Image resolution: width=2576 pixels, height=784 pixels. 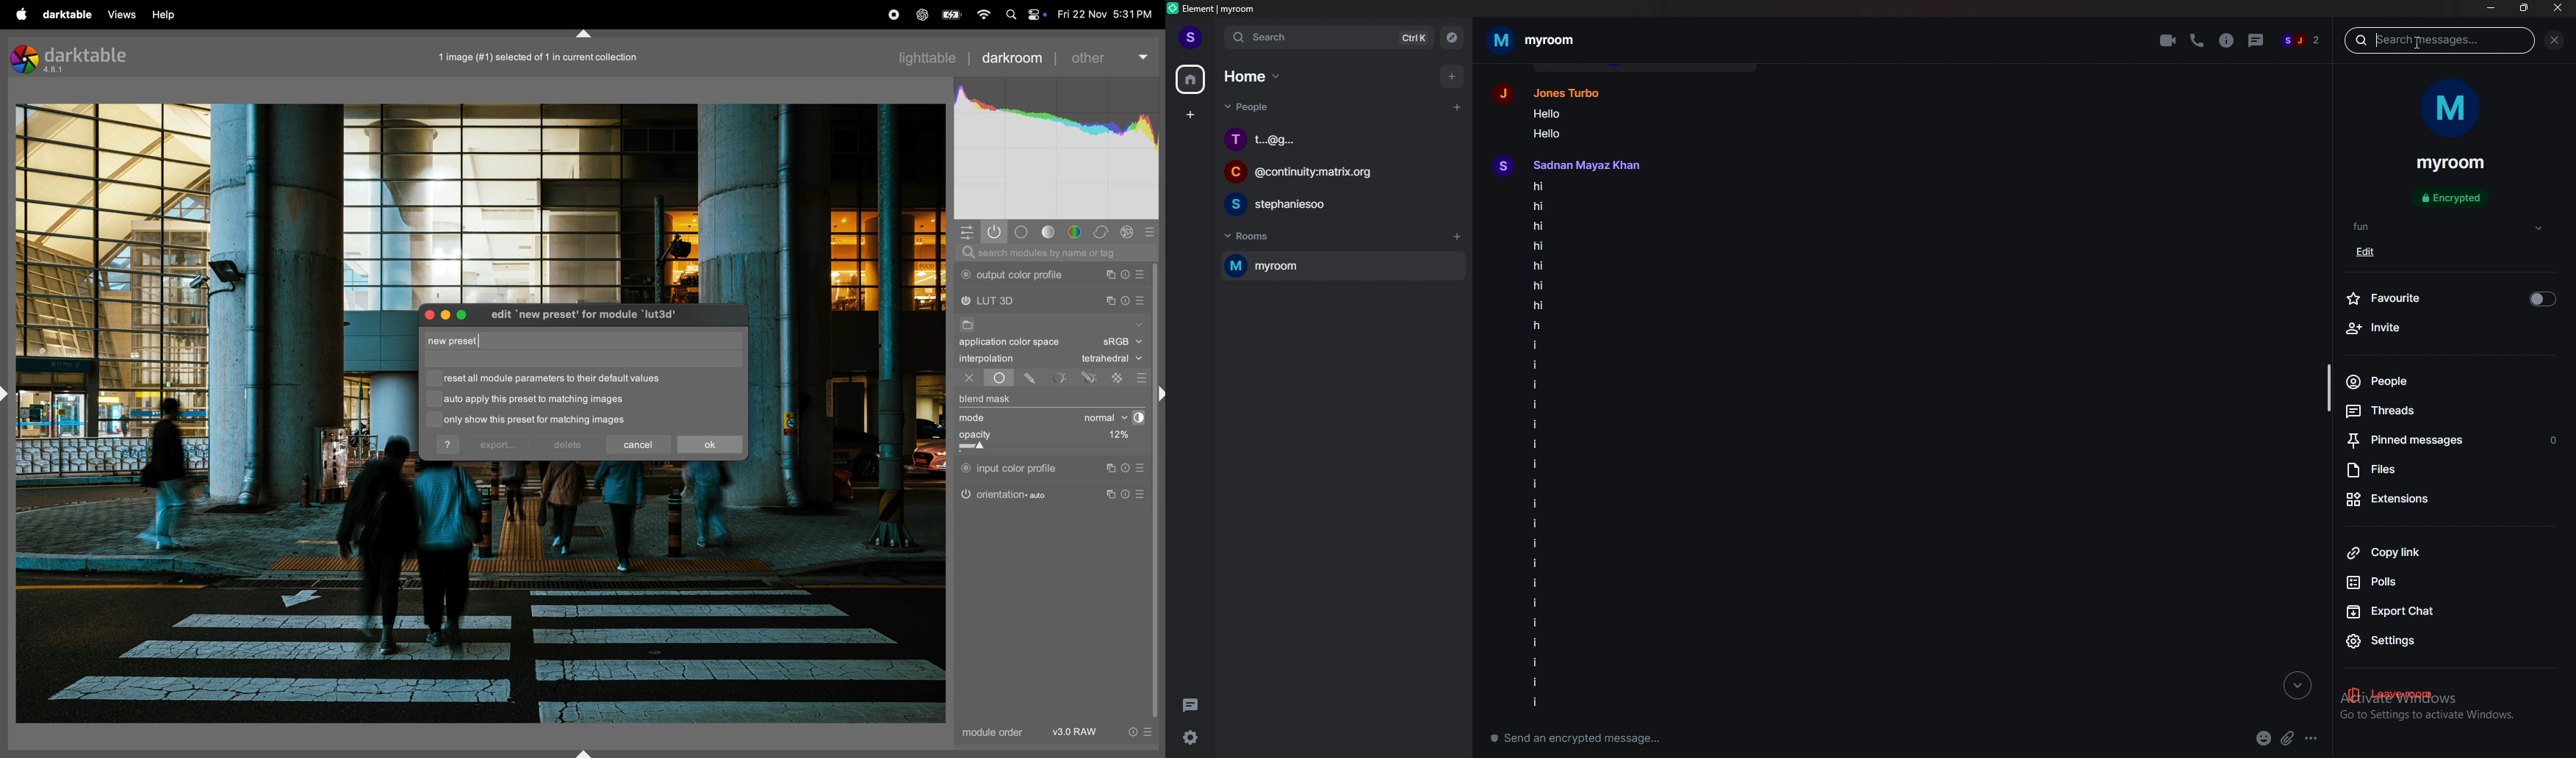 I want to click on multiple instance actions, so click(x=1112, y=274).